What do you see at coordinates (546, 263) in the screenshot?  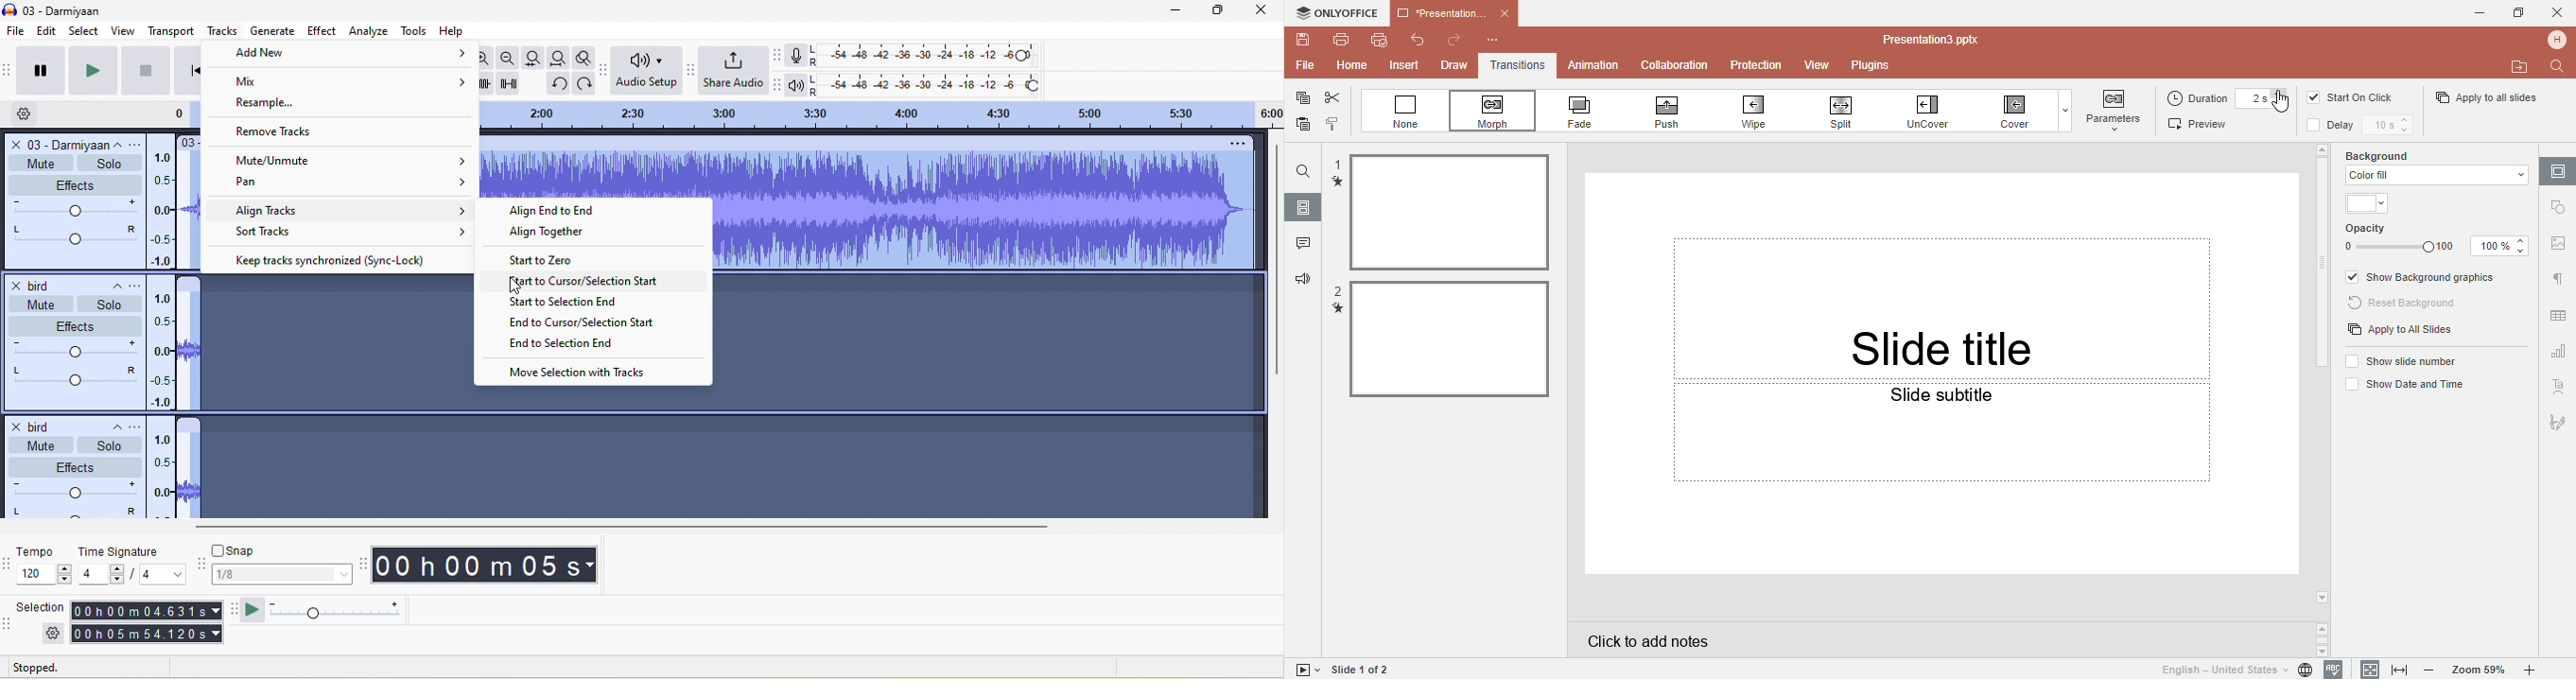 I see `start to zero` at bounding box center [546, 263].